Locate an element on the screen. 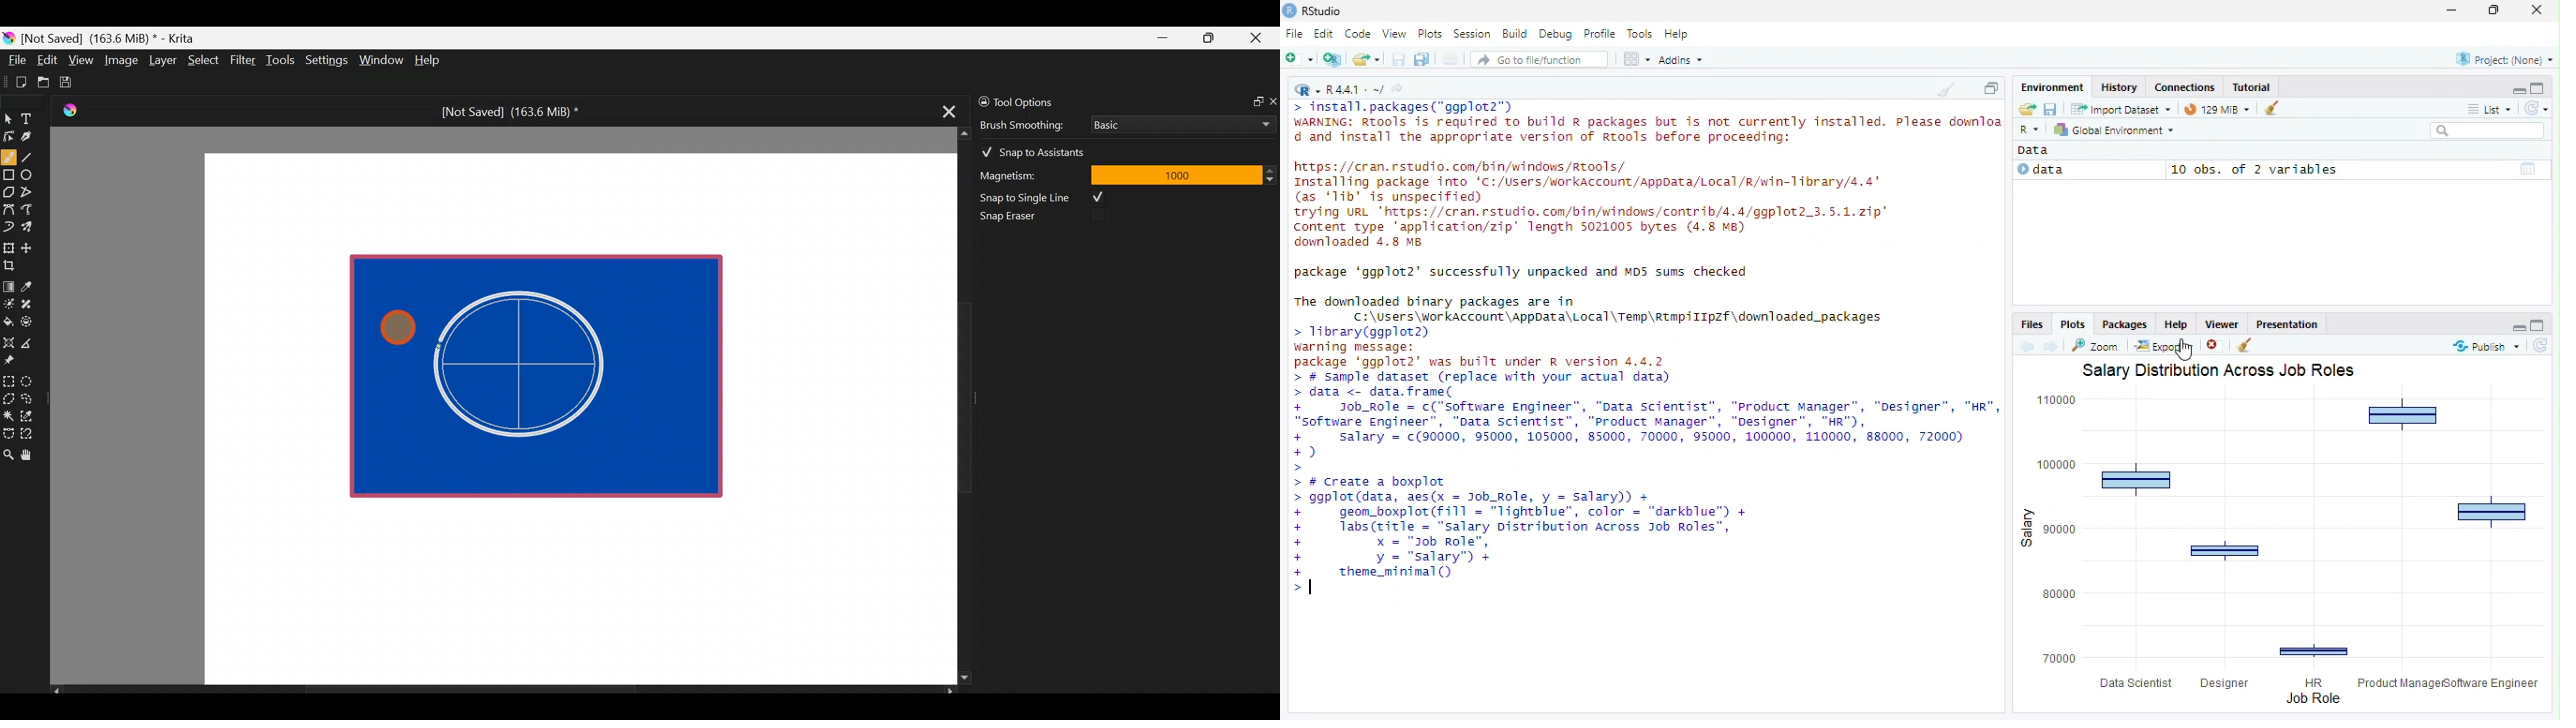 The image size is (2576, 728). Edit is located at coordinates (1323, 35).